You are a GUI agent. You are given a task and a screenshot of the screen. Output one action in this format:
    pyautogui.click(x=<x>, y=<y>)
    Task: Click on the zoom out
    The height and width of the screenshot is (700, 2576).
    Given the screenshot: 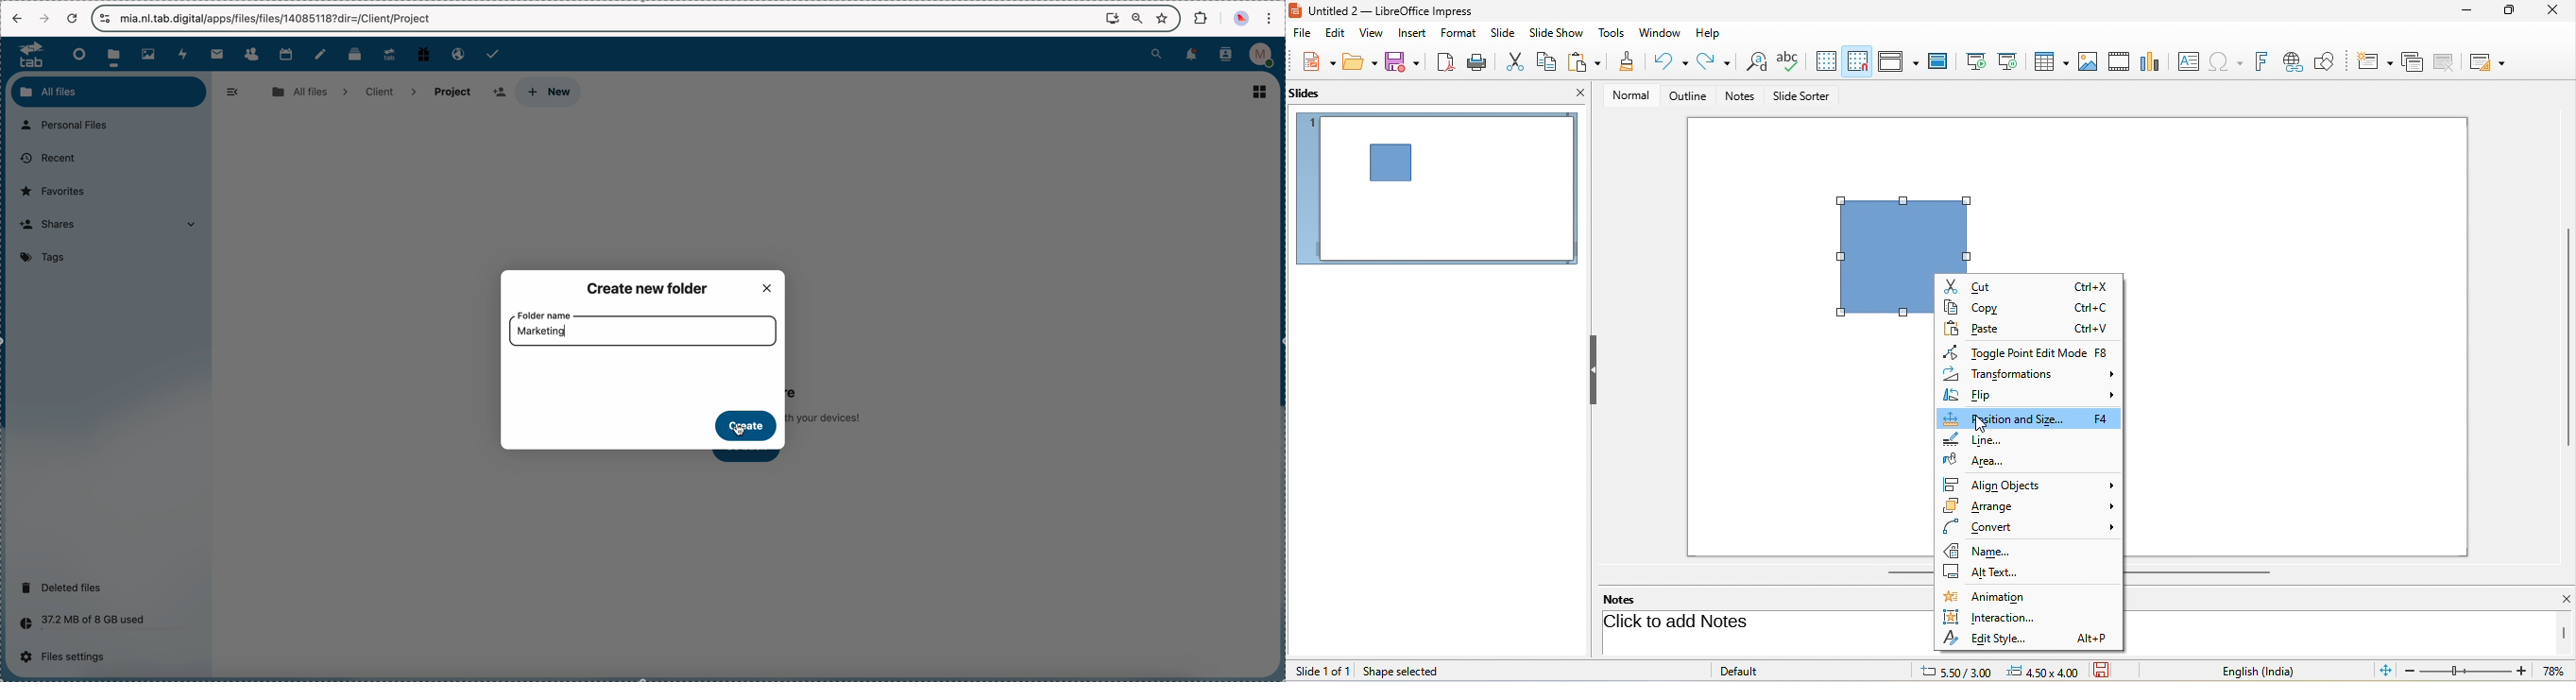 What is the action you would take?
    pyautogui.click(x=1138, y=19)
    